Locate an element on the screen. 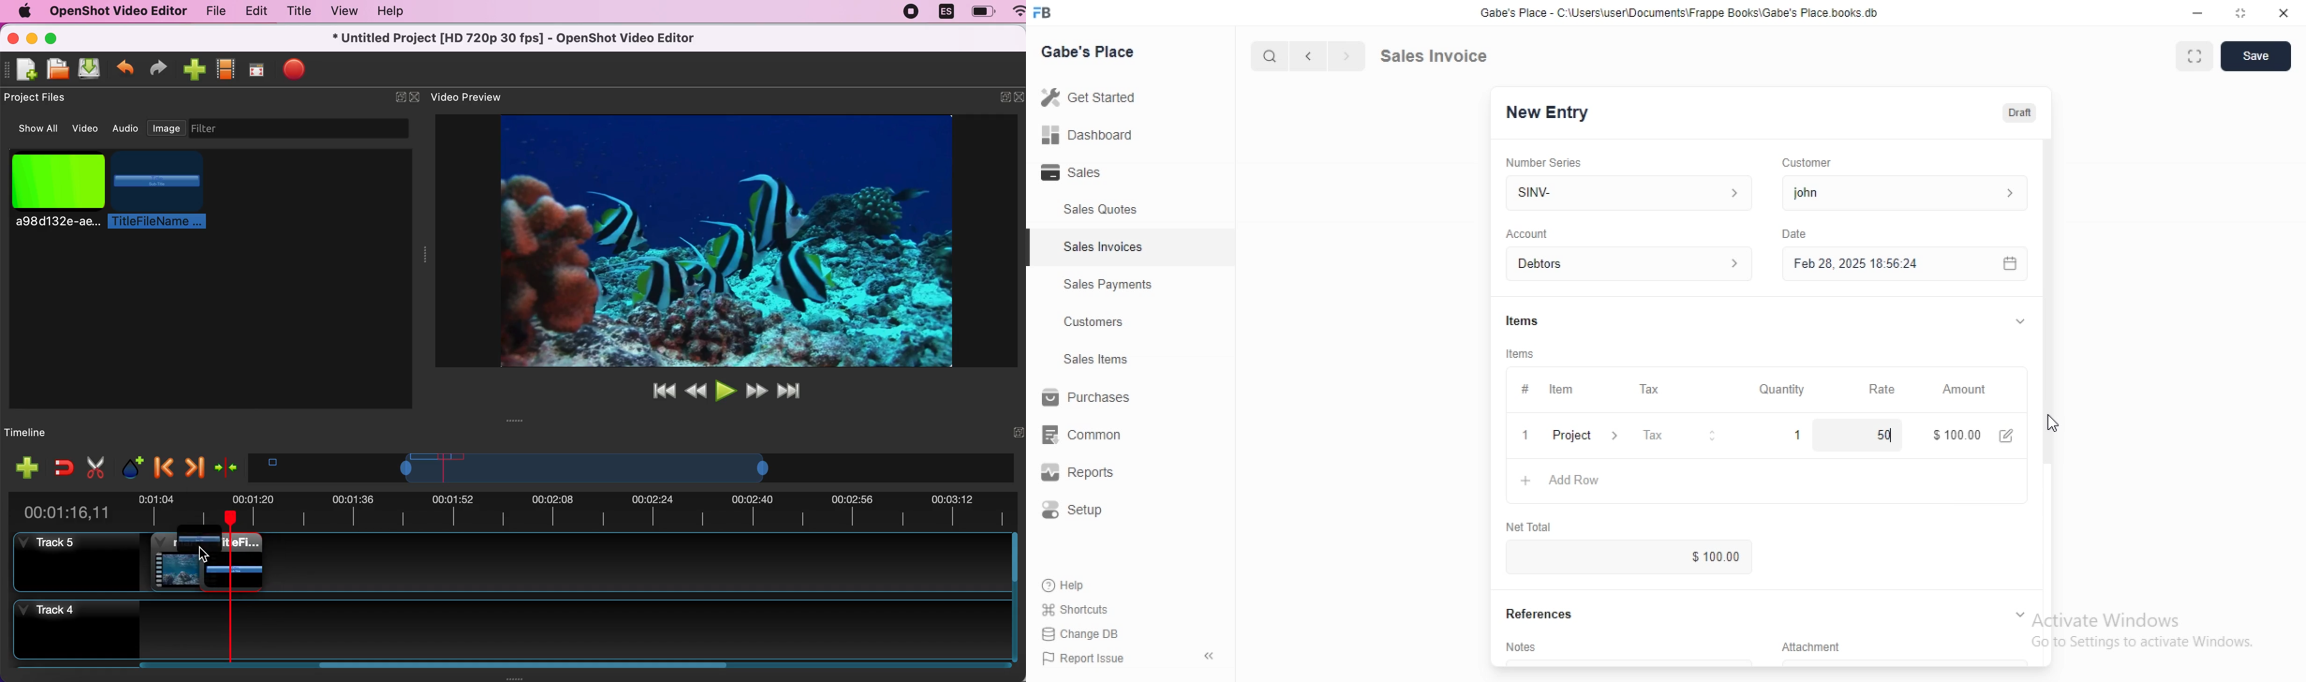  collapse is located at coordinates (2017, 321).